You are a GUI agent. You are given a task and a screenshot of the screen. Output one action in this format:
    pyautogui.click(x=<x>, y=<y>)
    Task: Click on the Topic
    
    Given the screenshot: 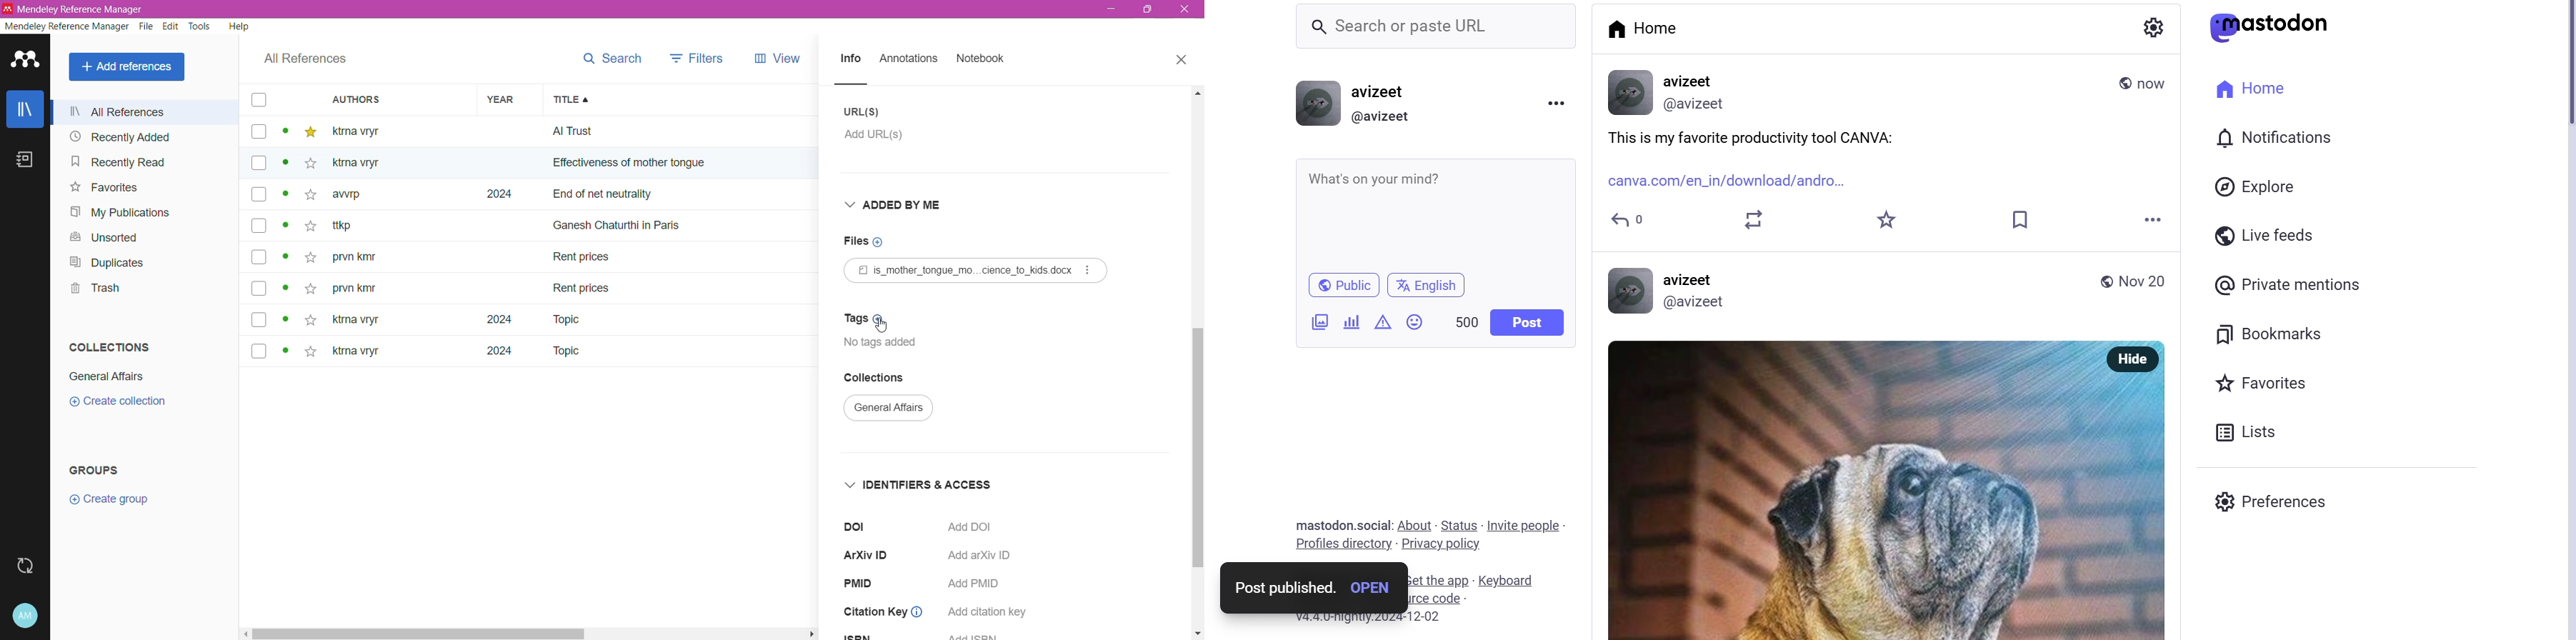 What is the action you would take?
    pyautogui.click(x=565, y=352)
    